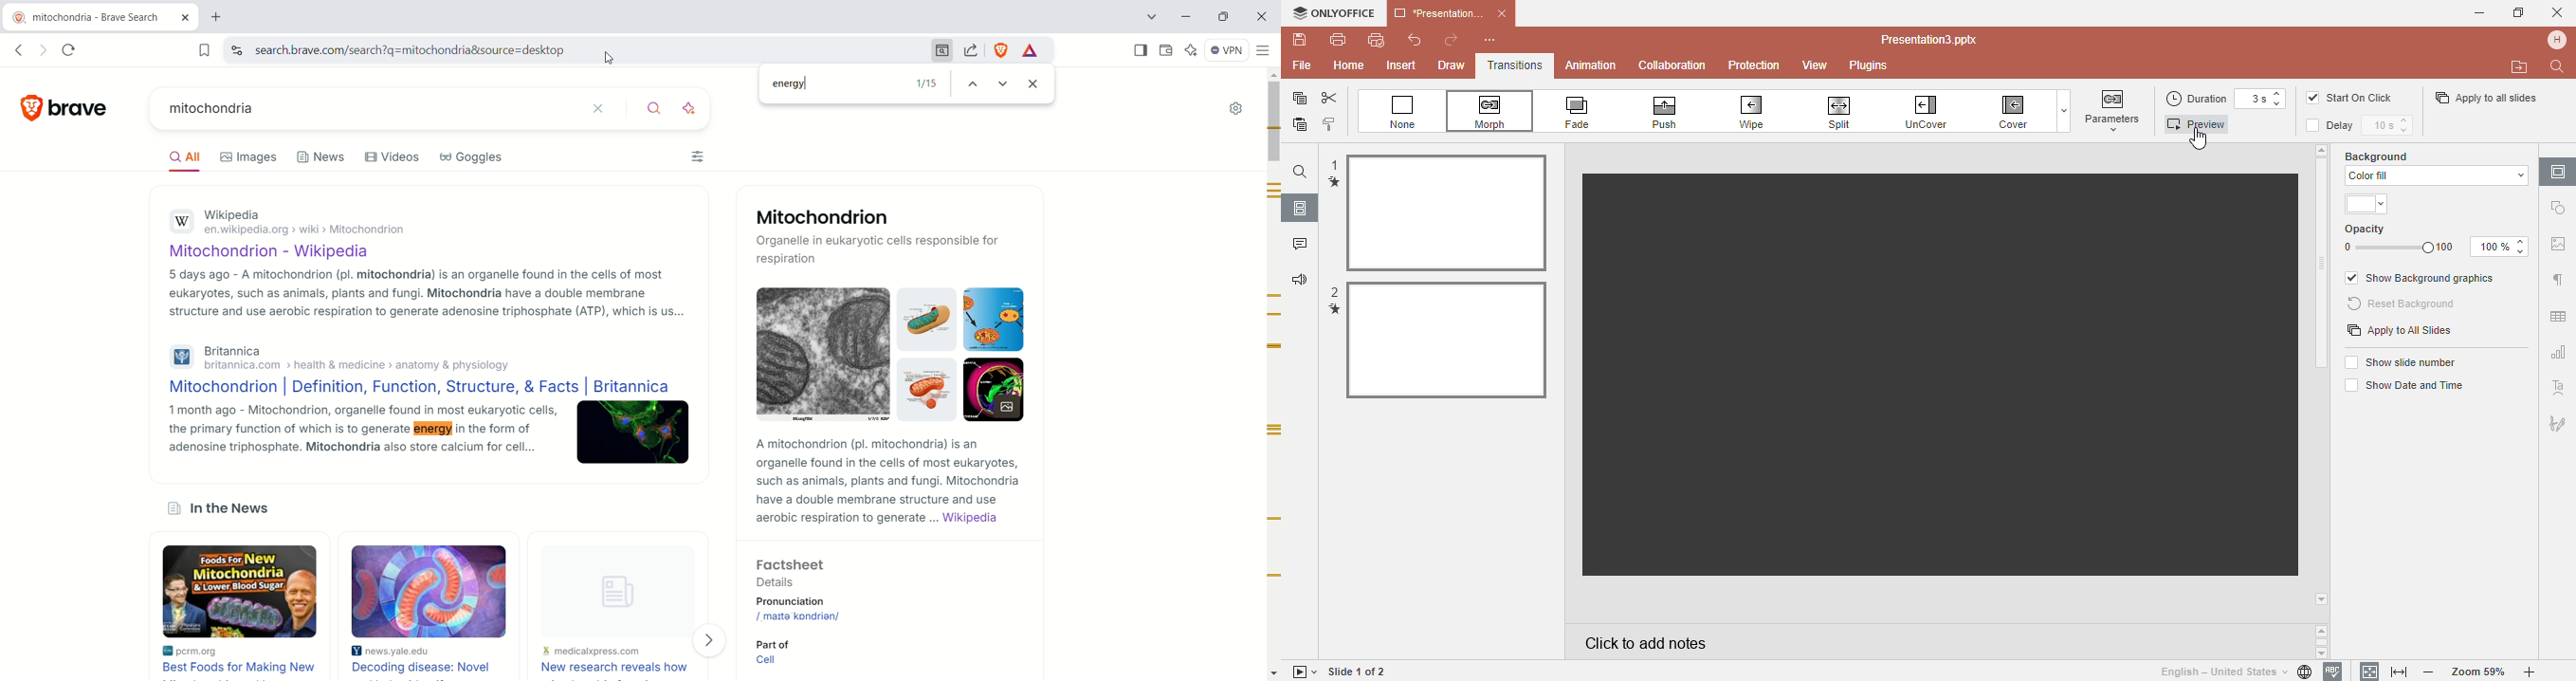 The image size is (2576, 700). What do you see at coordinates (848, 519) in the screenshot?
I see `aerobic respiration to generate ...` at bounding box center [848, 519].